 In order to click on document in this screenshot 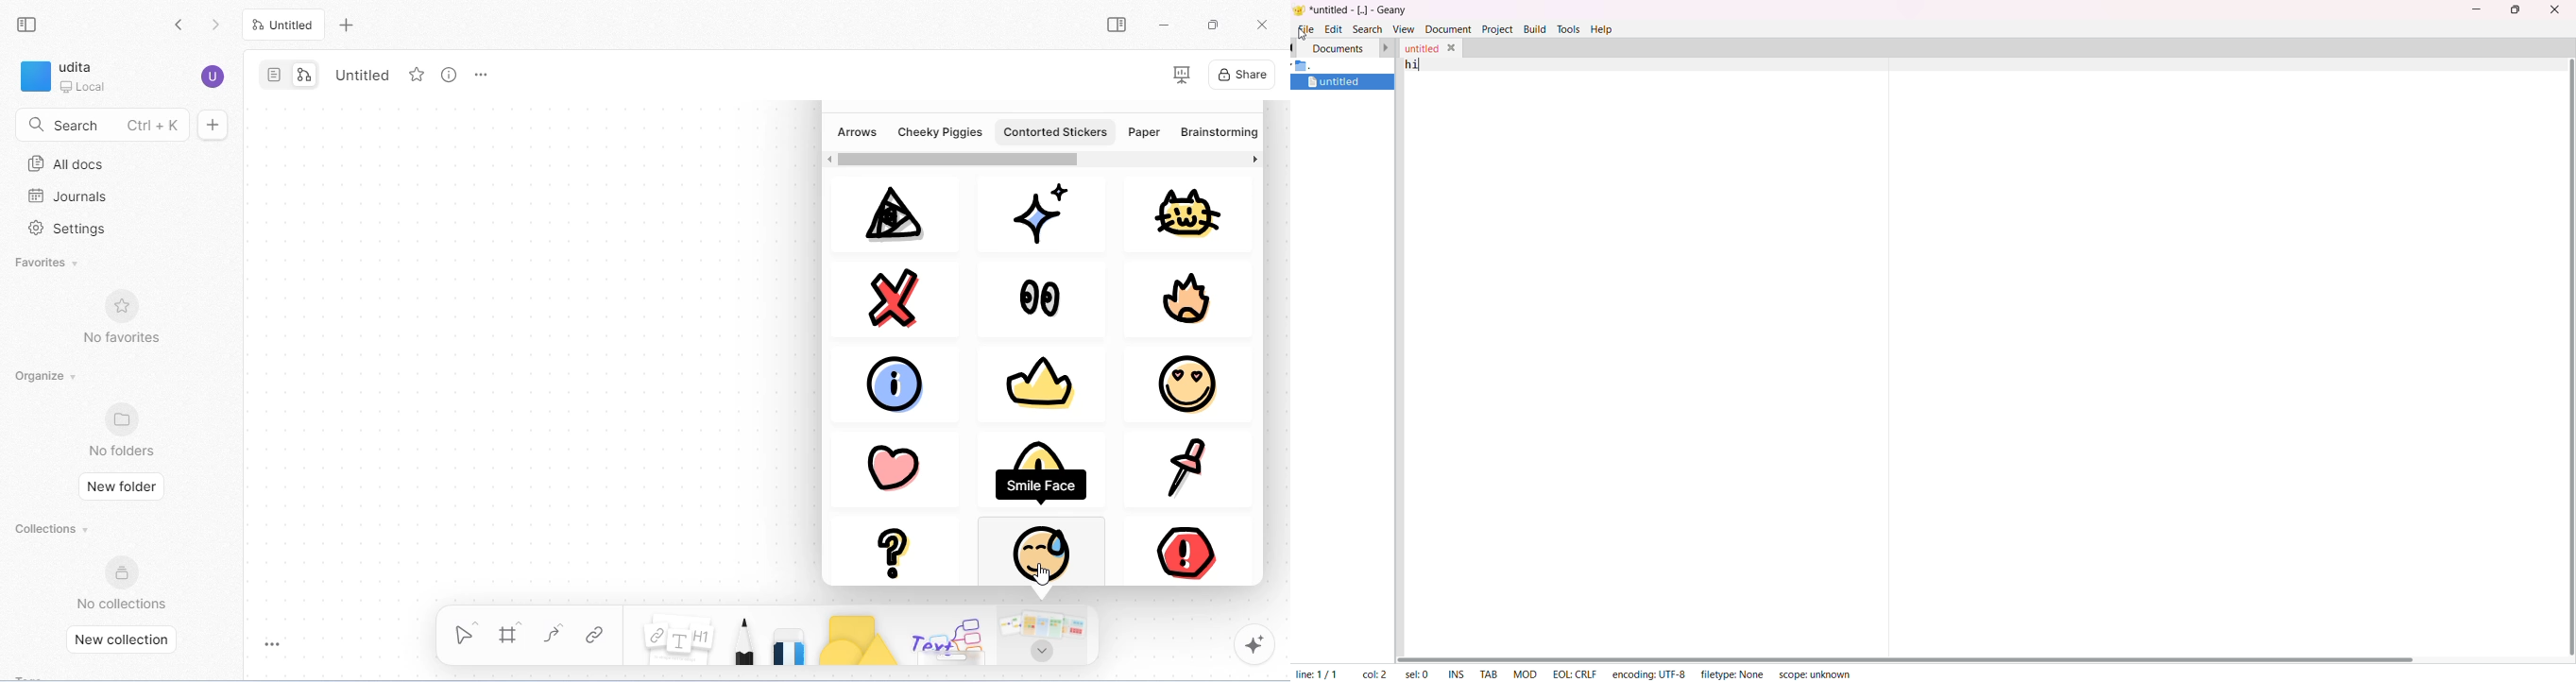, I will do `click(1448, 28)`.